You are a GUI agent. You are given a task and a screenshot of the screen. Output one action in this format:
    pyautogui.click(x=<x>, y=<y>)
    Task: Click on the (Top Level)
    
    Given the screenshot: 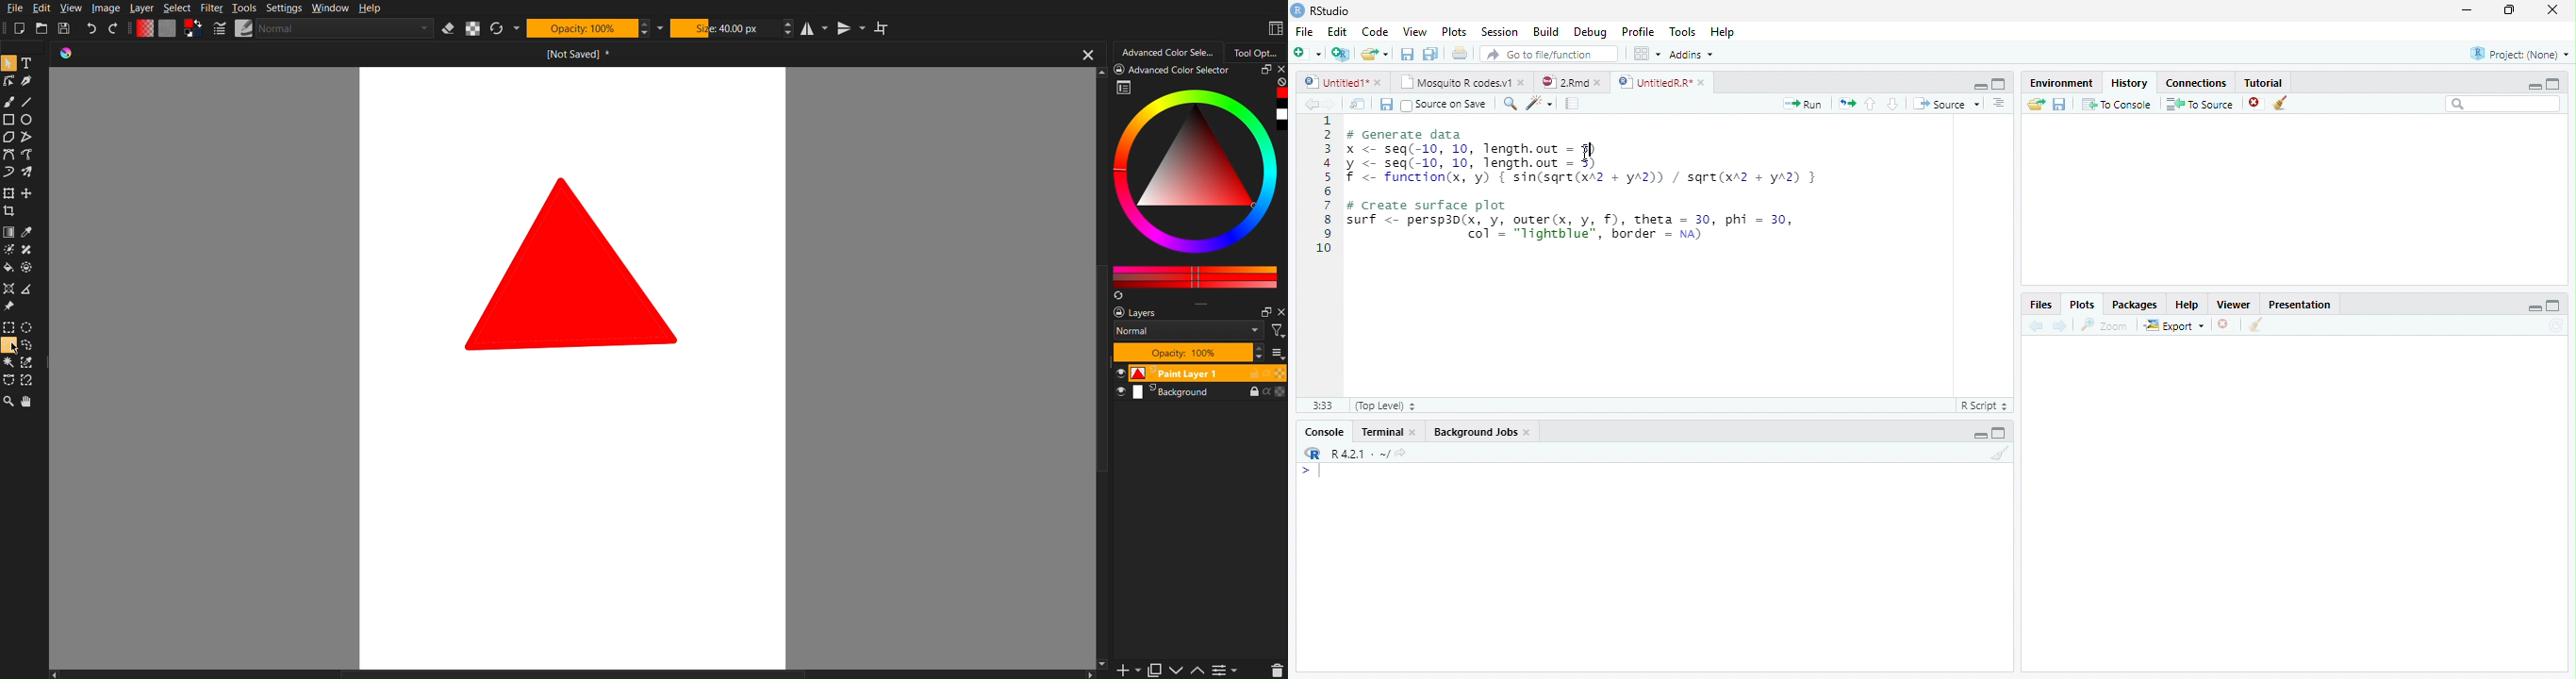 What is the action you would take?
    pyautogui.click(x=1387, y=406)
    